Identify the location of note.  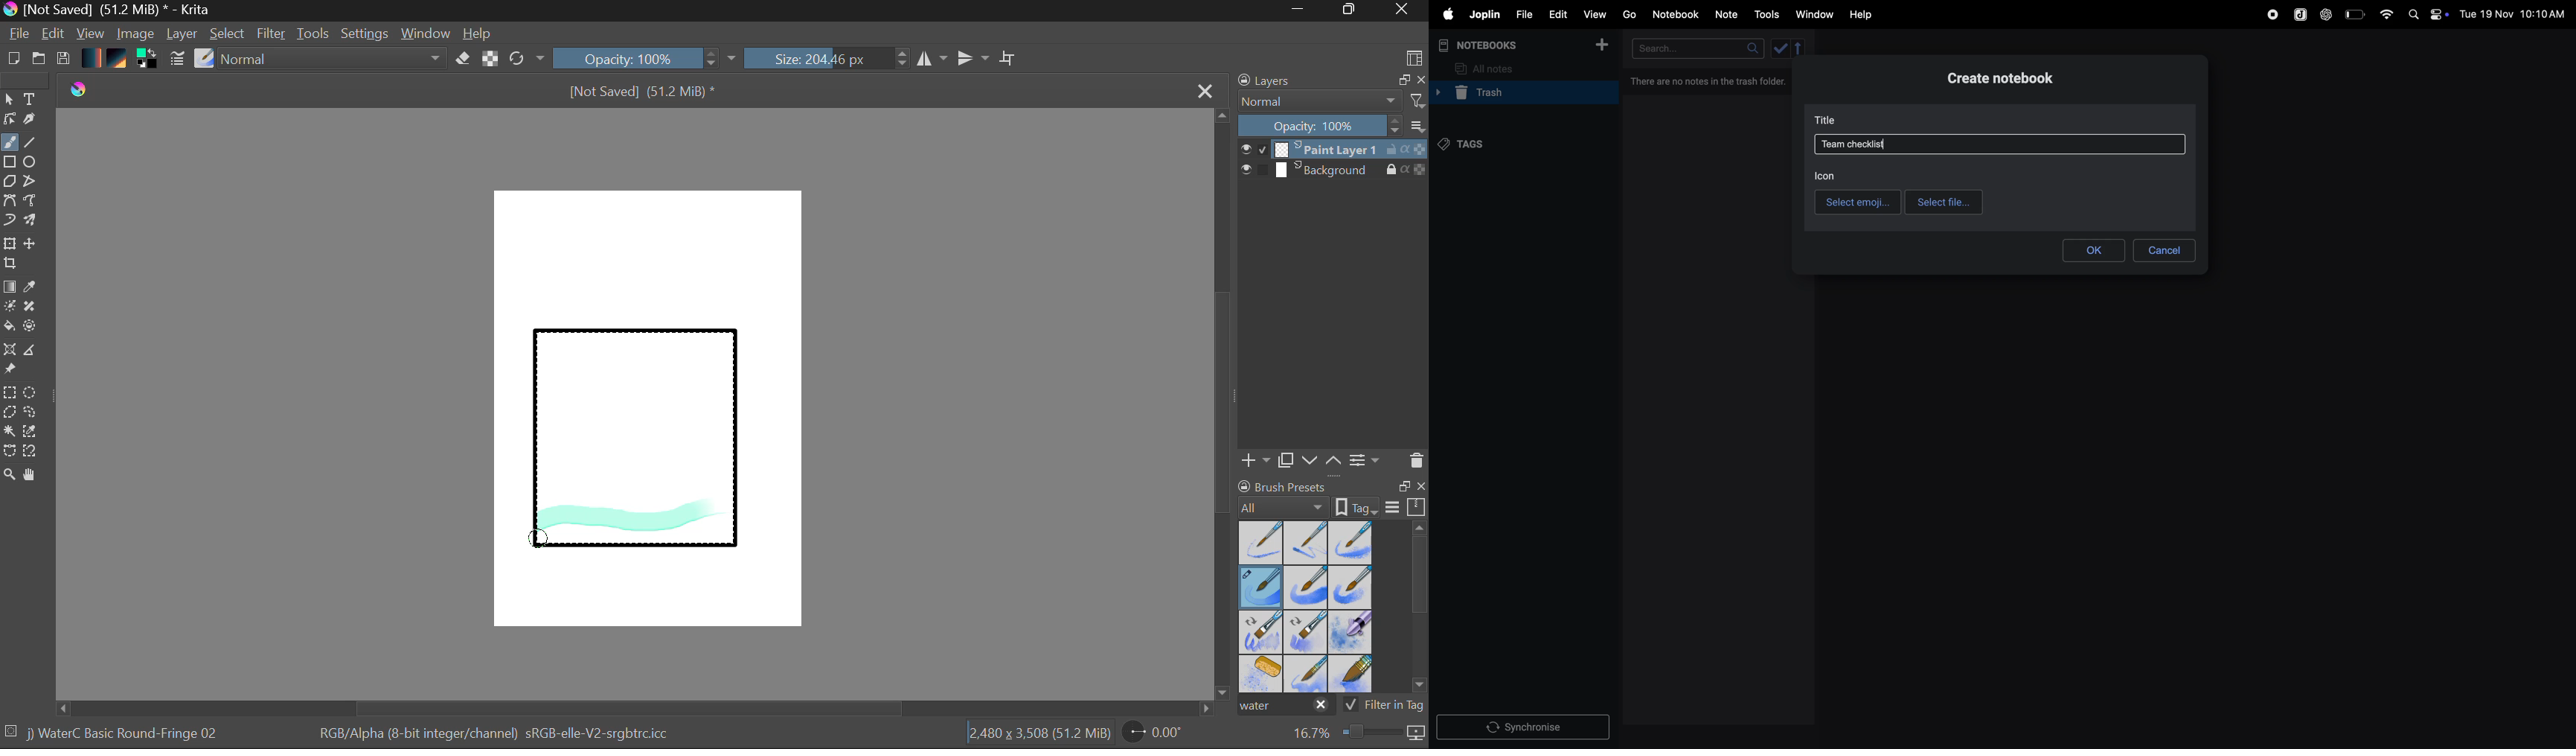
(1731, 13).